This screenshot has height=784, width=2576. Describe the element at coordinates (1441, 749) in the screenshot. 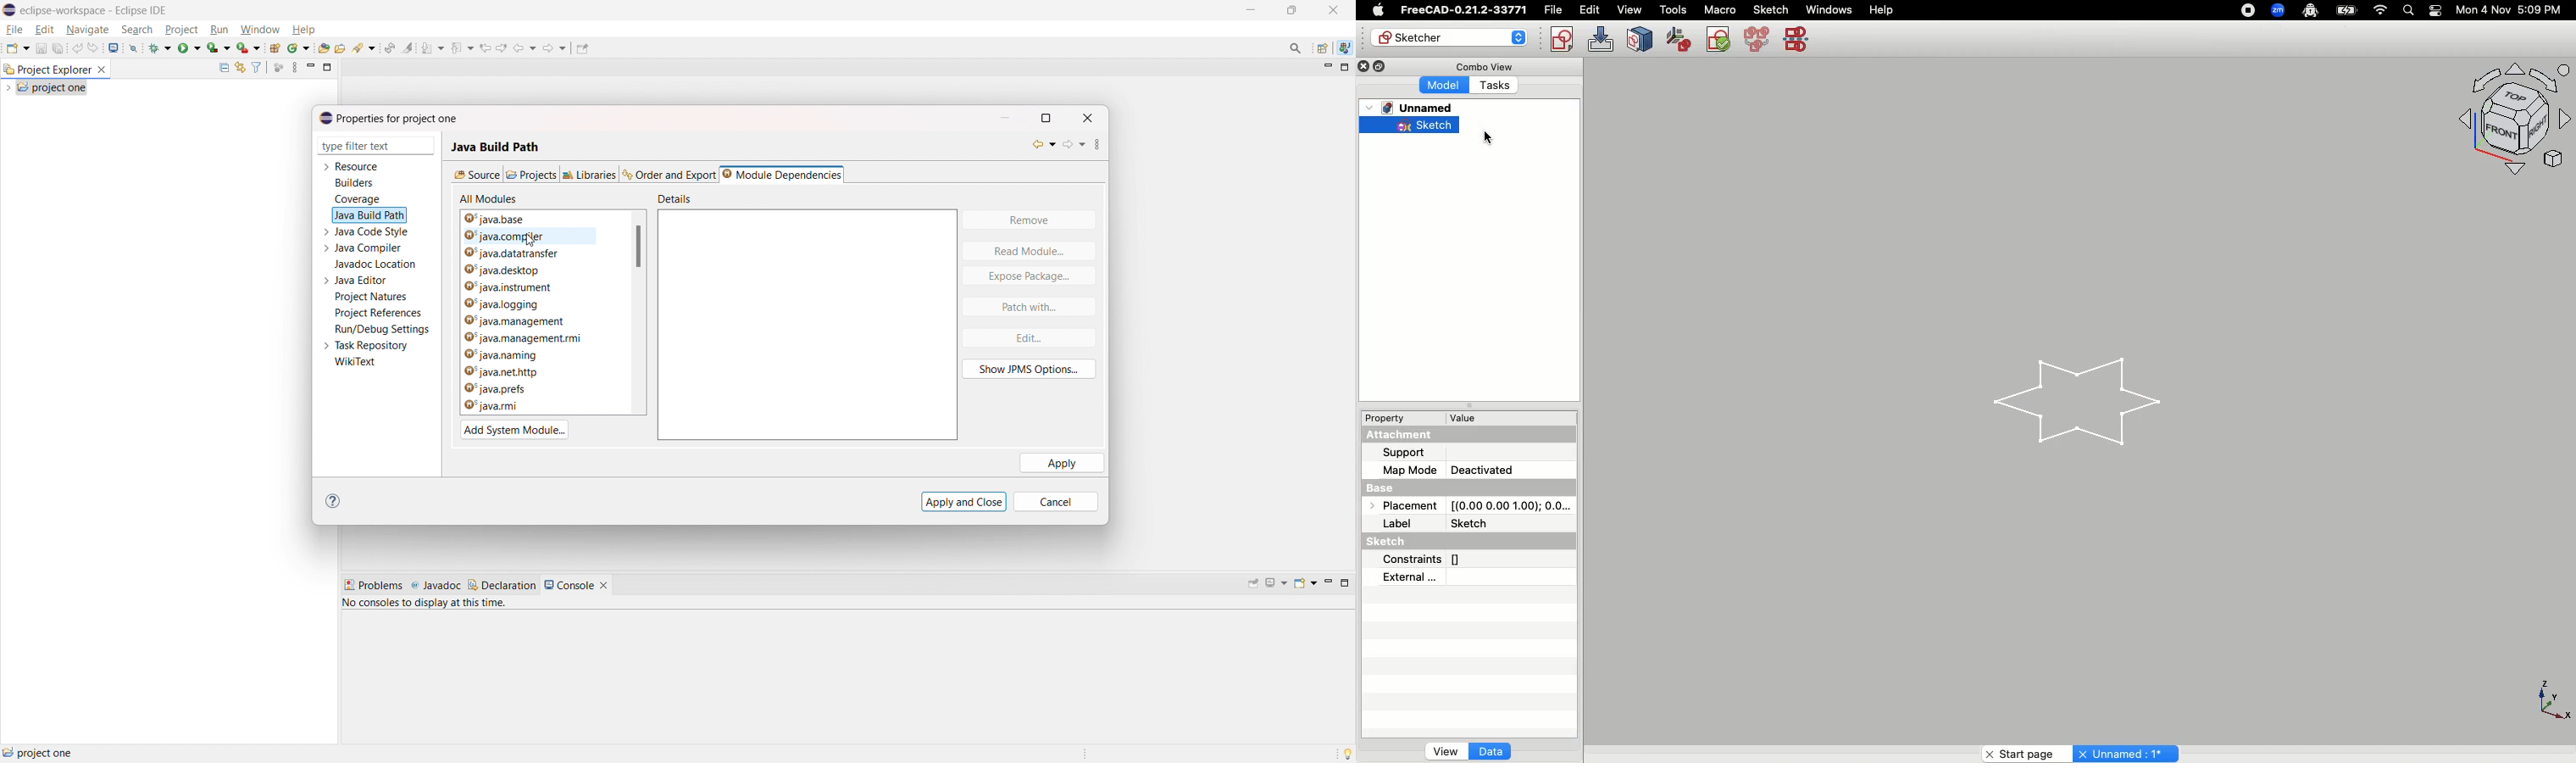

I see `View` at that location.